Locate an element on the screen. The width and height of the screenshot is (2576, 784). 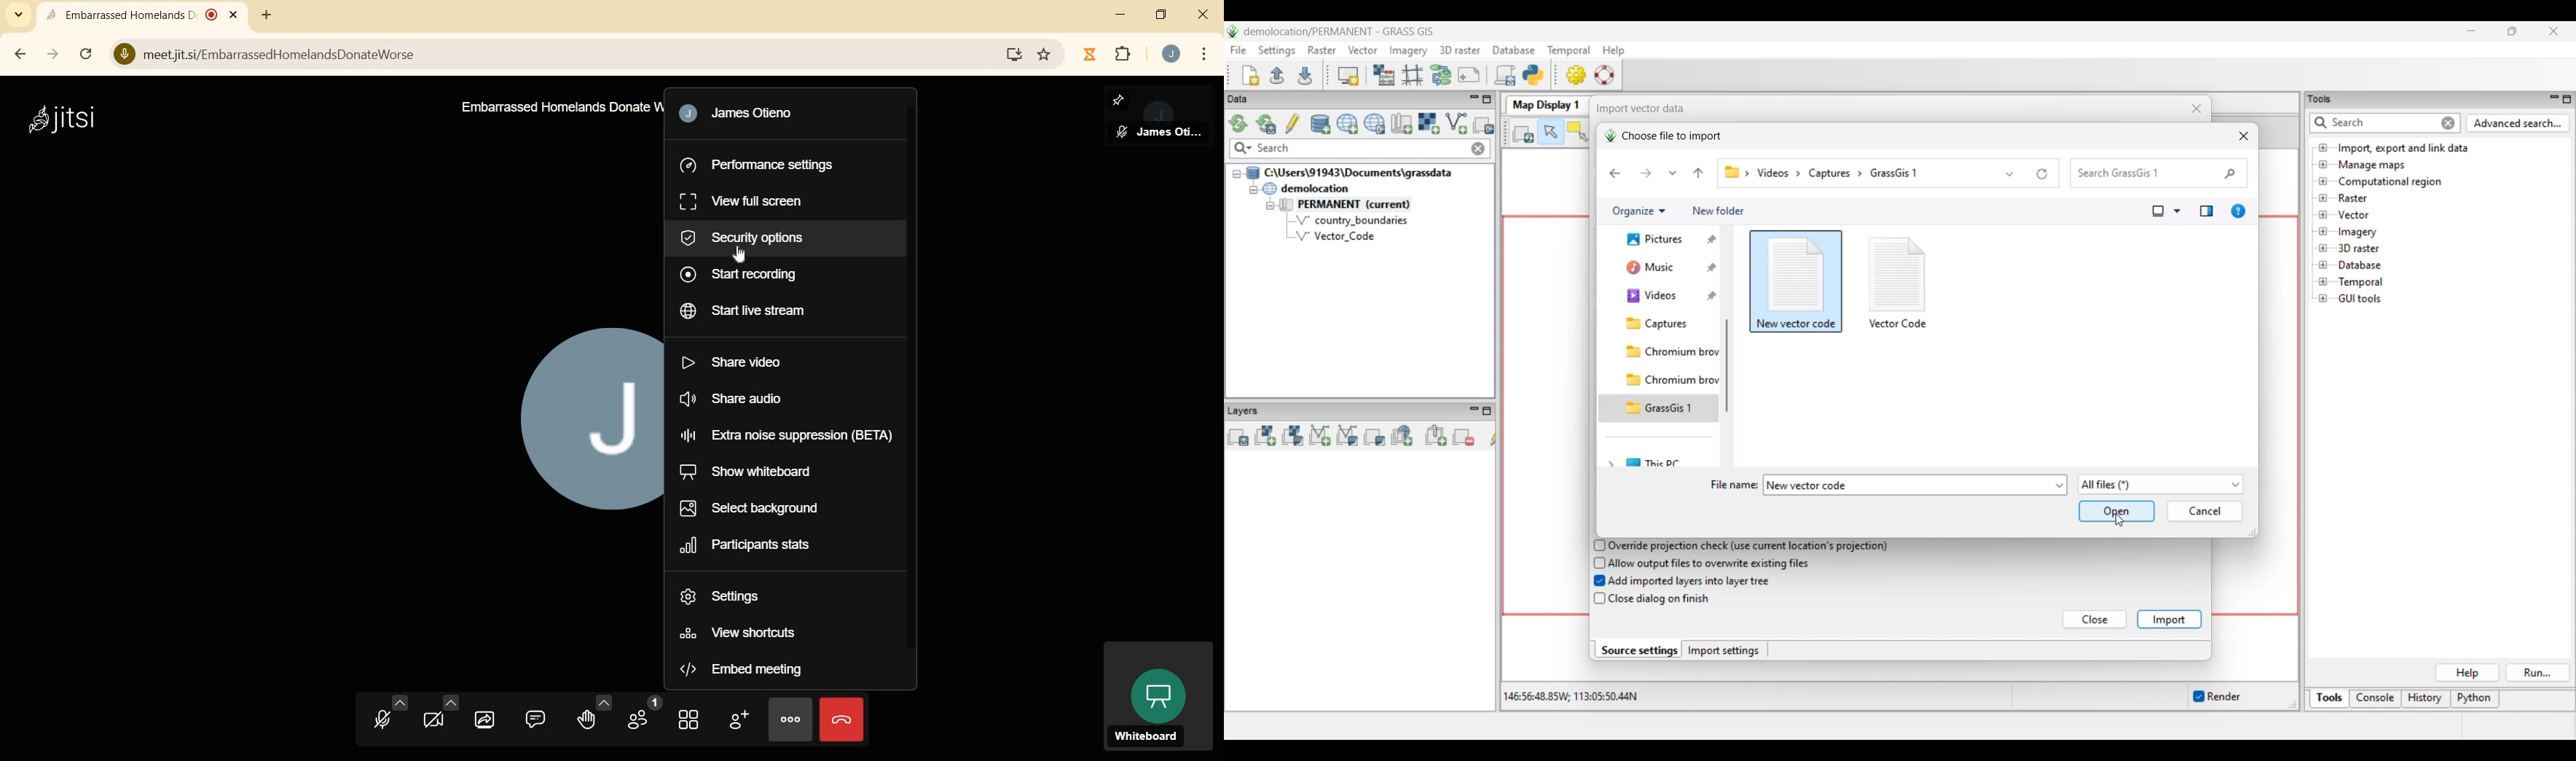
VIEW FULL SCREEN is located at coordinates (747, 200).